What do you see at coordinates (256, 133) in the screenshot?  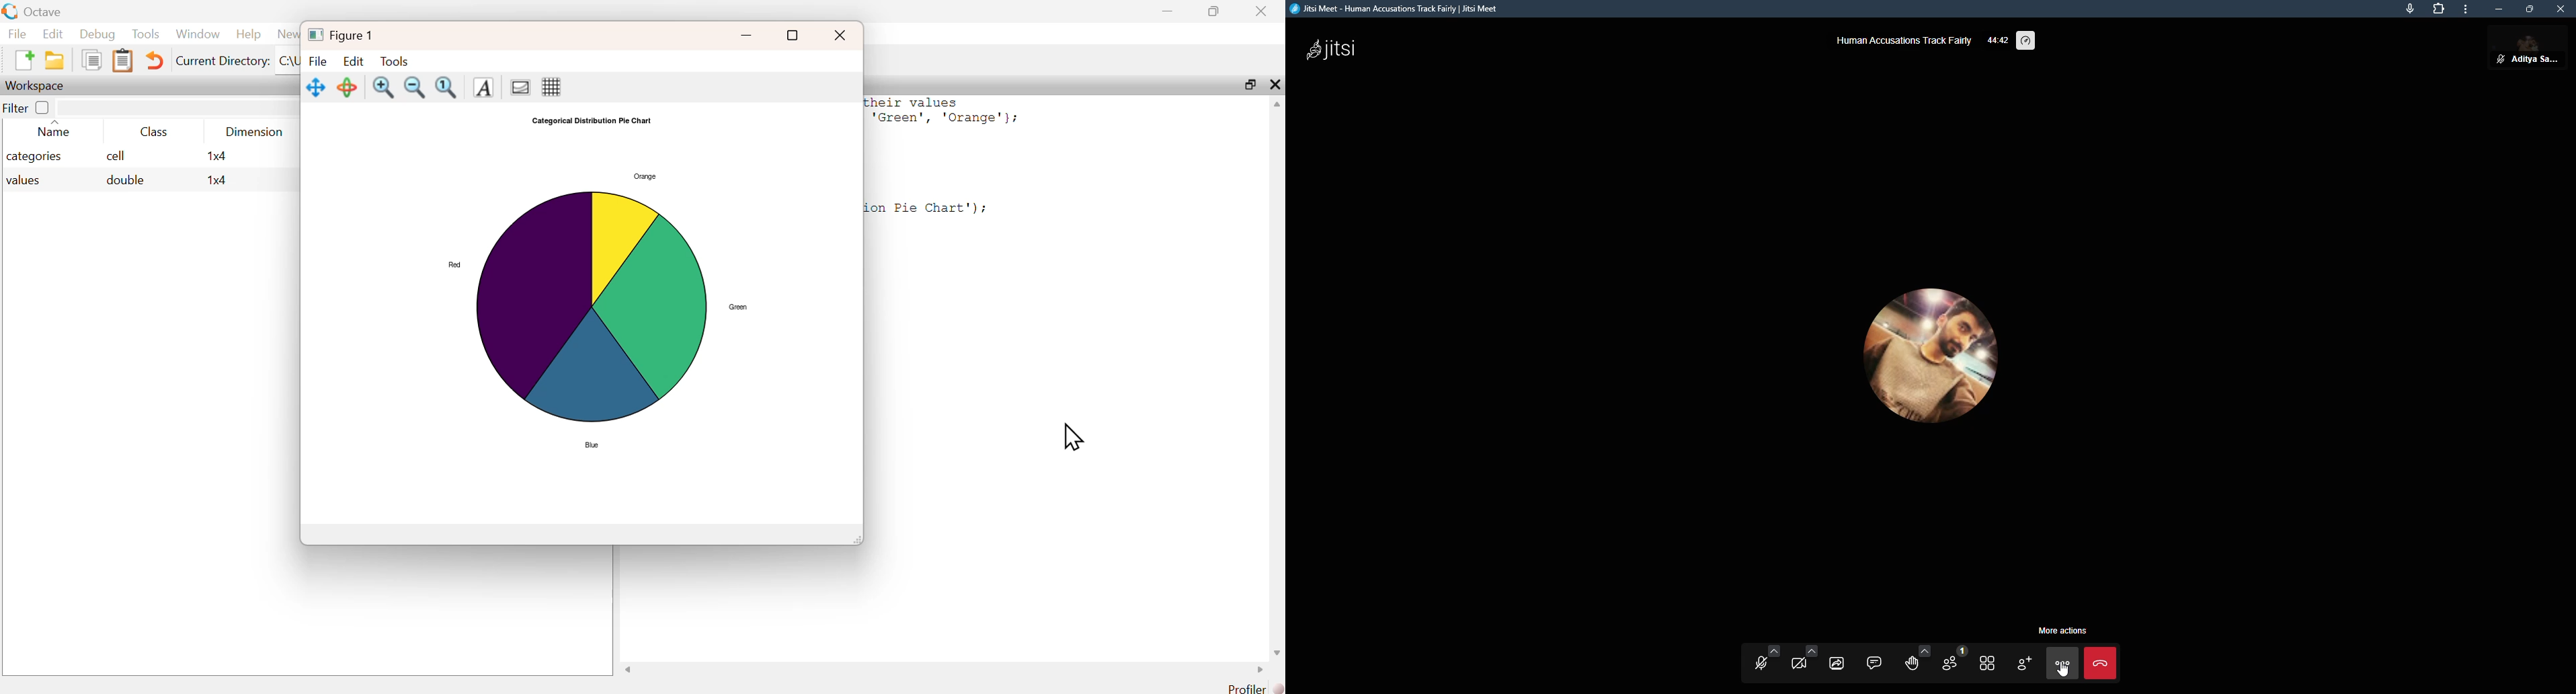 I see `Dimension` at bounding box center [256, 133].